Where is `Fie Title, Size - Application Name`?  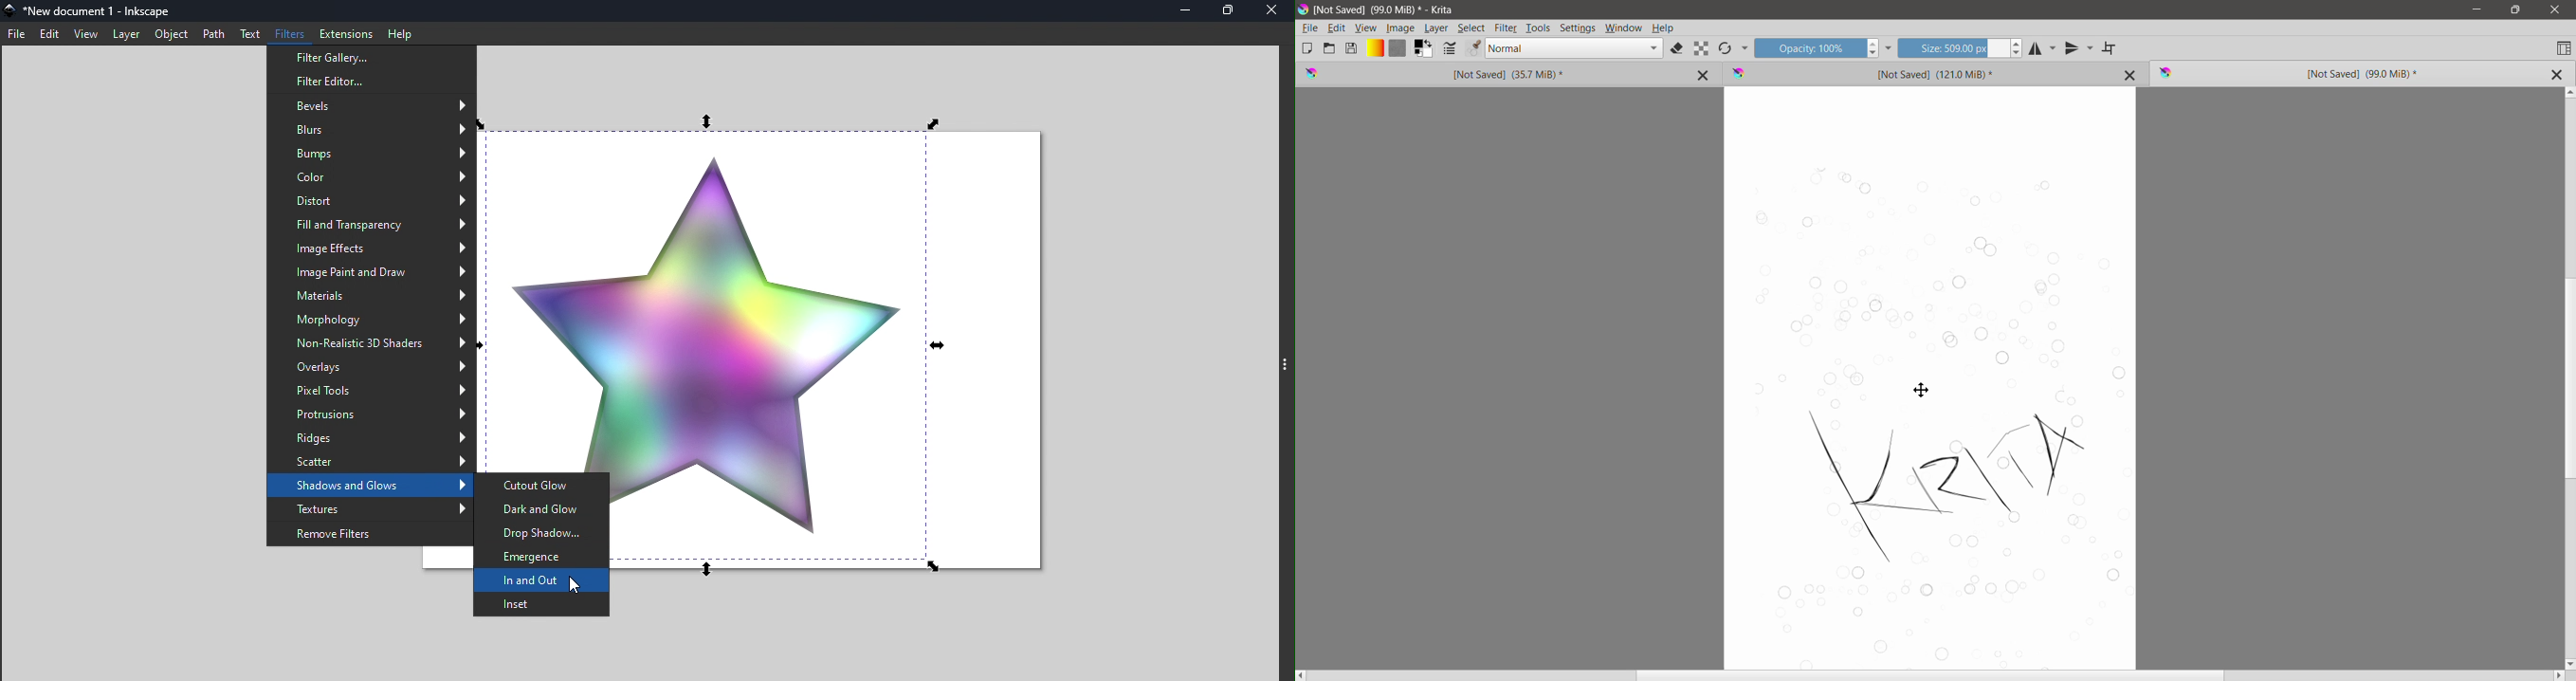 Fie Title, Size - Application Name is located at coordinates (1387, 10).